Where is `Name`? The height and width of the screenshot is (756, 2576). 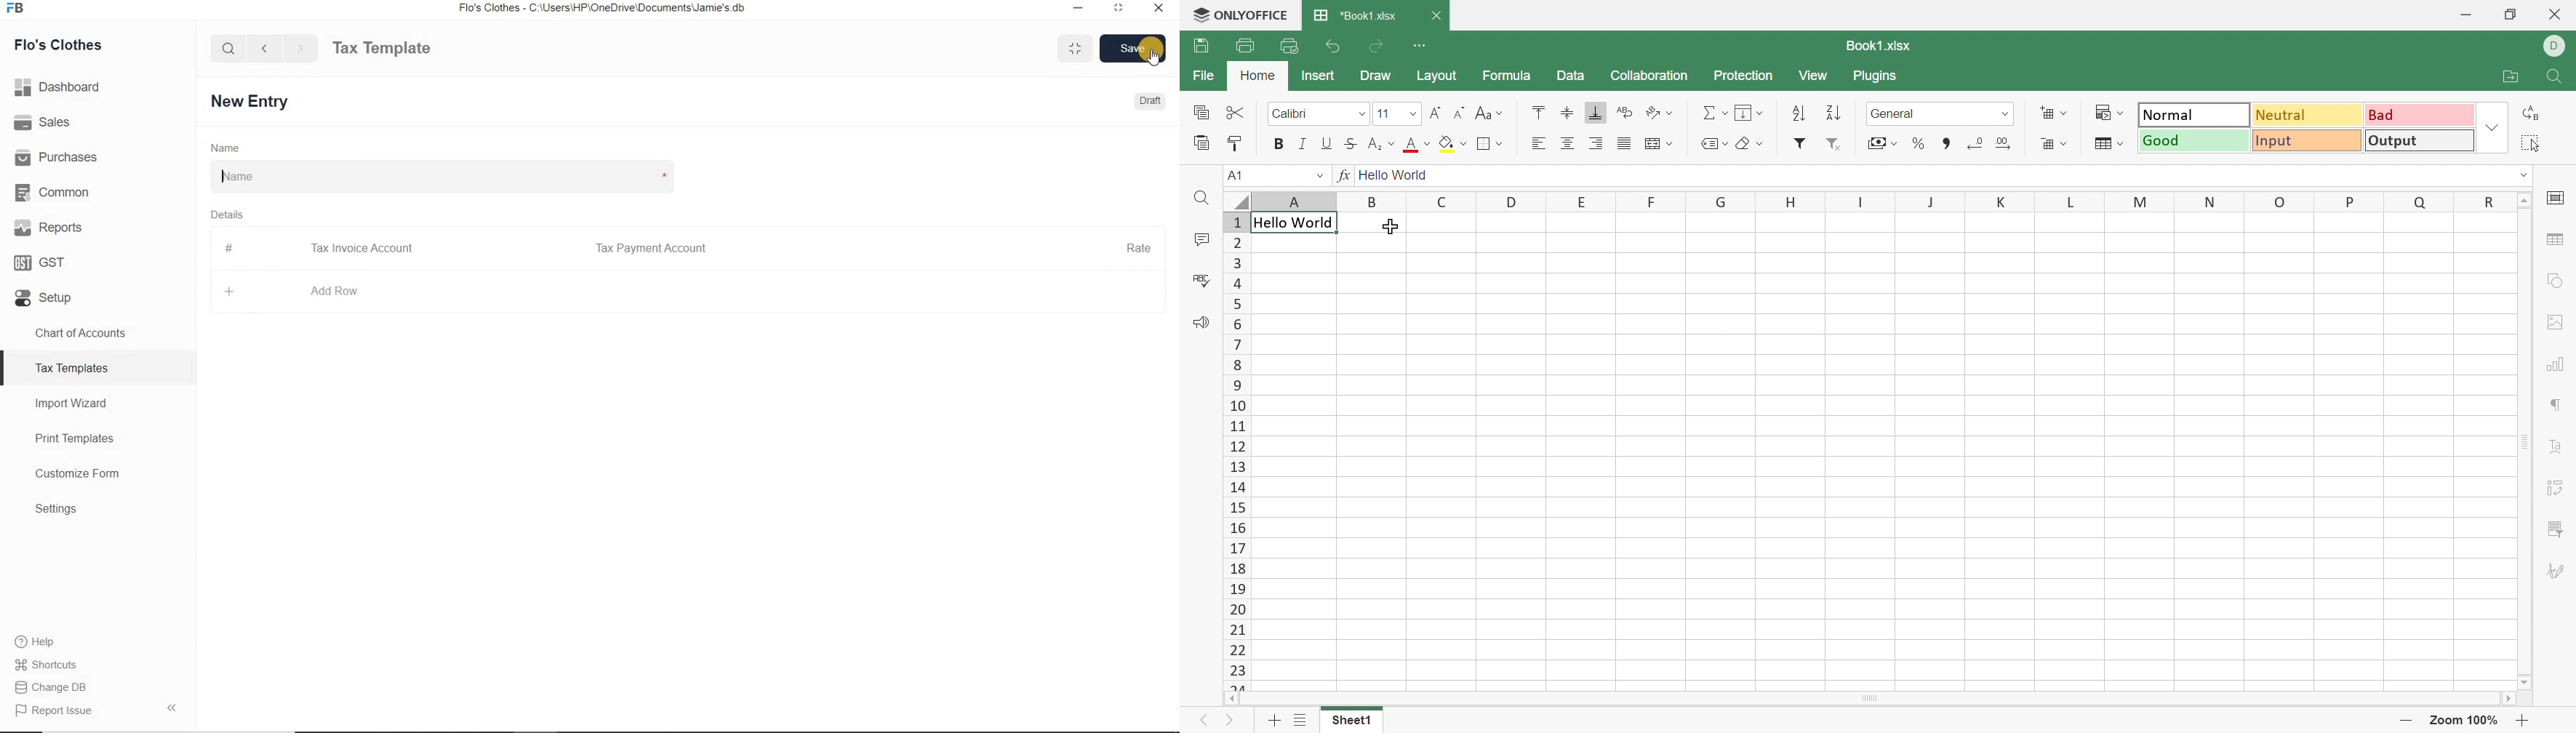
Name is located at coordinates (441, 177).